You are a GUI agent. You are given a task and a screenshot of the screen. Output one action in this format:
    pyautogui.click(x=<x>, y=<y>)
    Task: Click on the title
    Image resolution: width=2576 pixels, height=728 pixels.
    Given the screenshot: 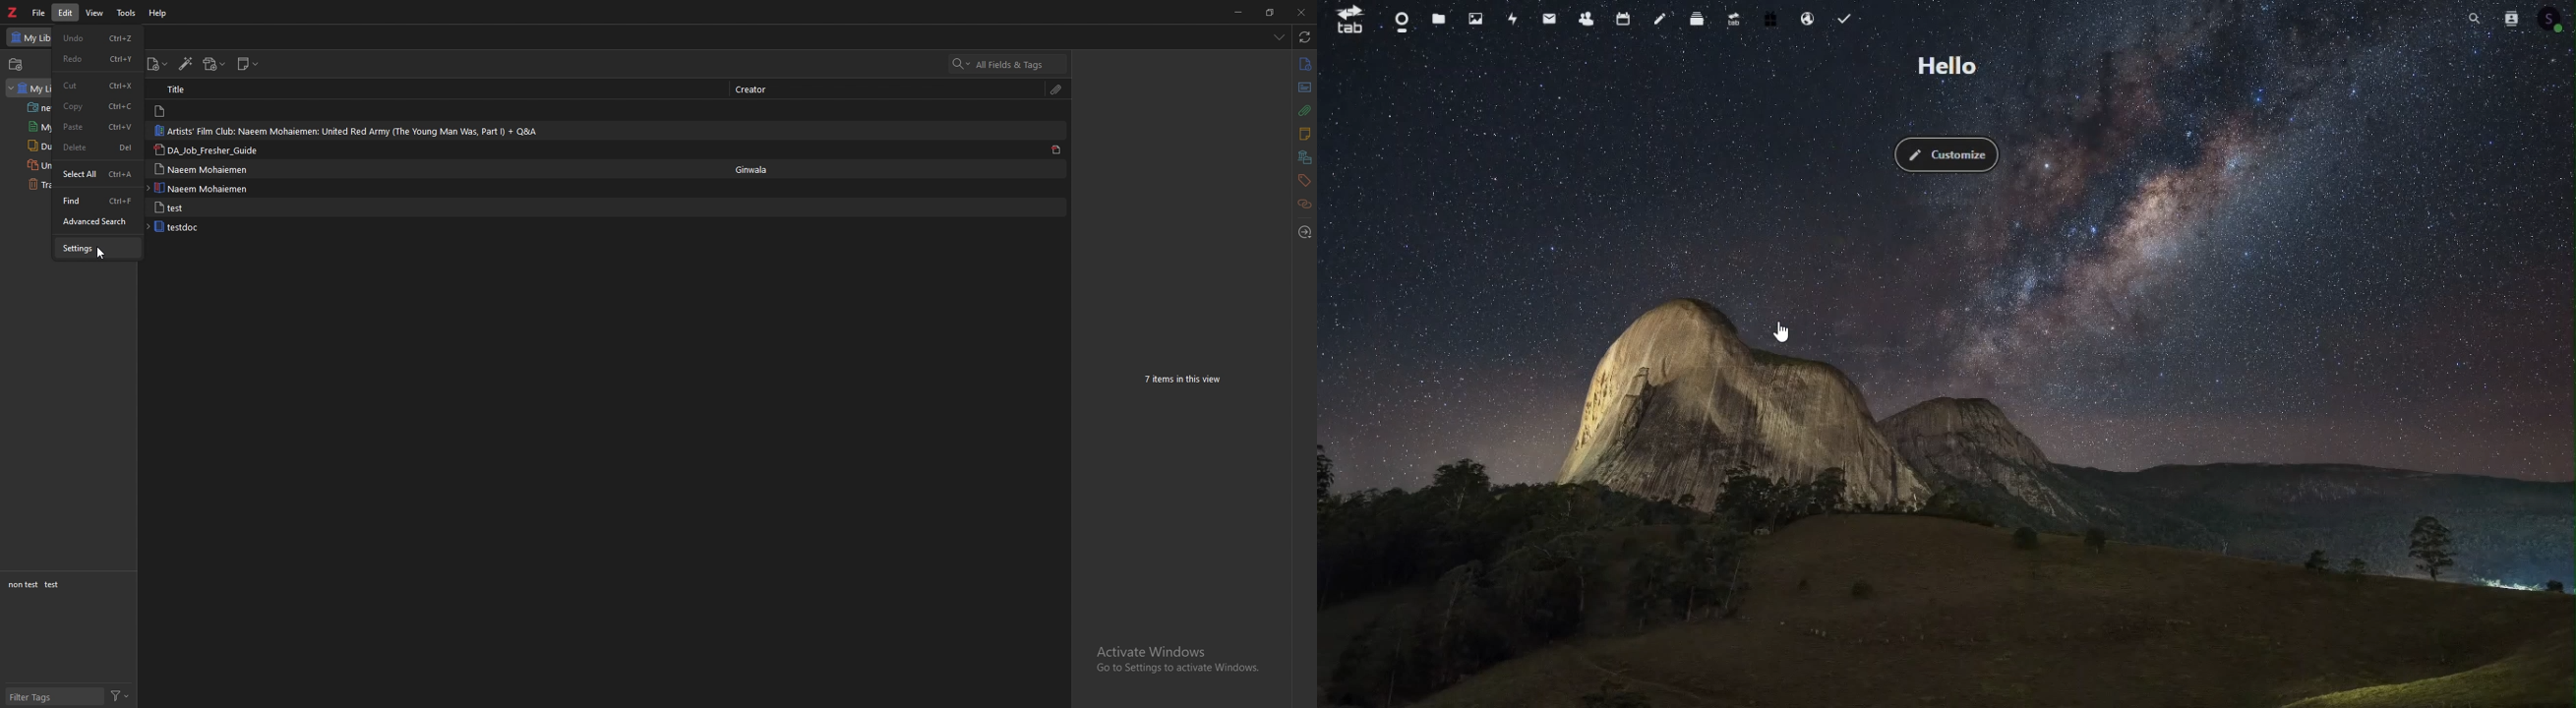 What is the action you would take?
    pyautogui.click(x=190, y=90)
    